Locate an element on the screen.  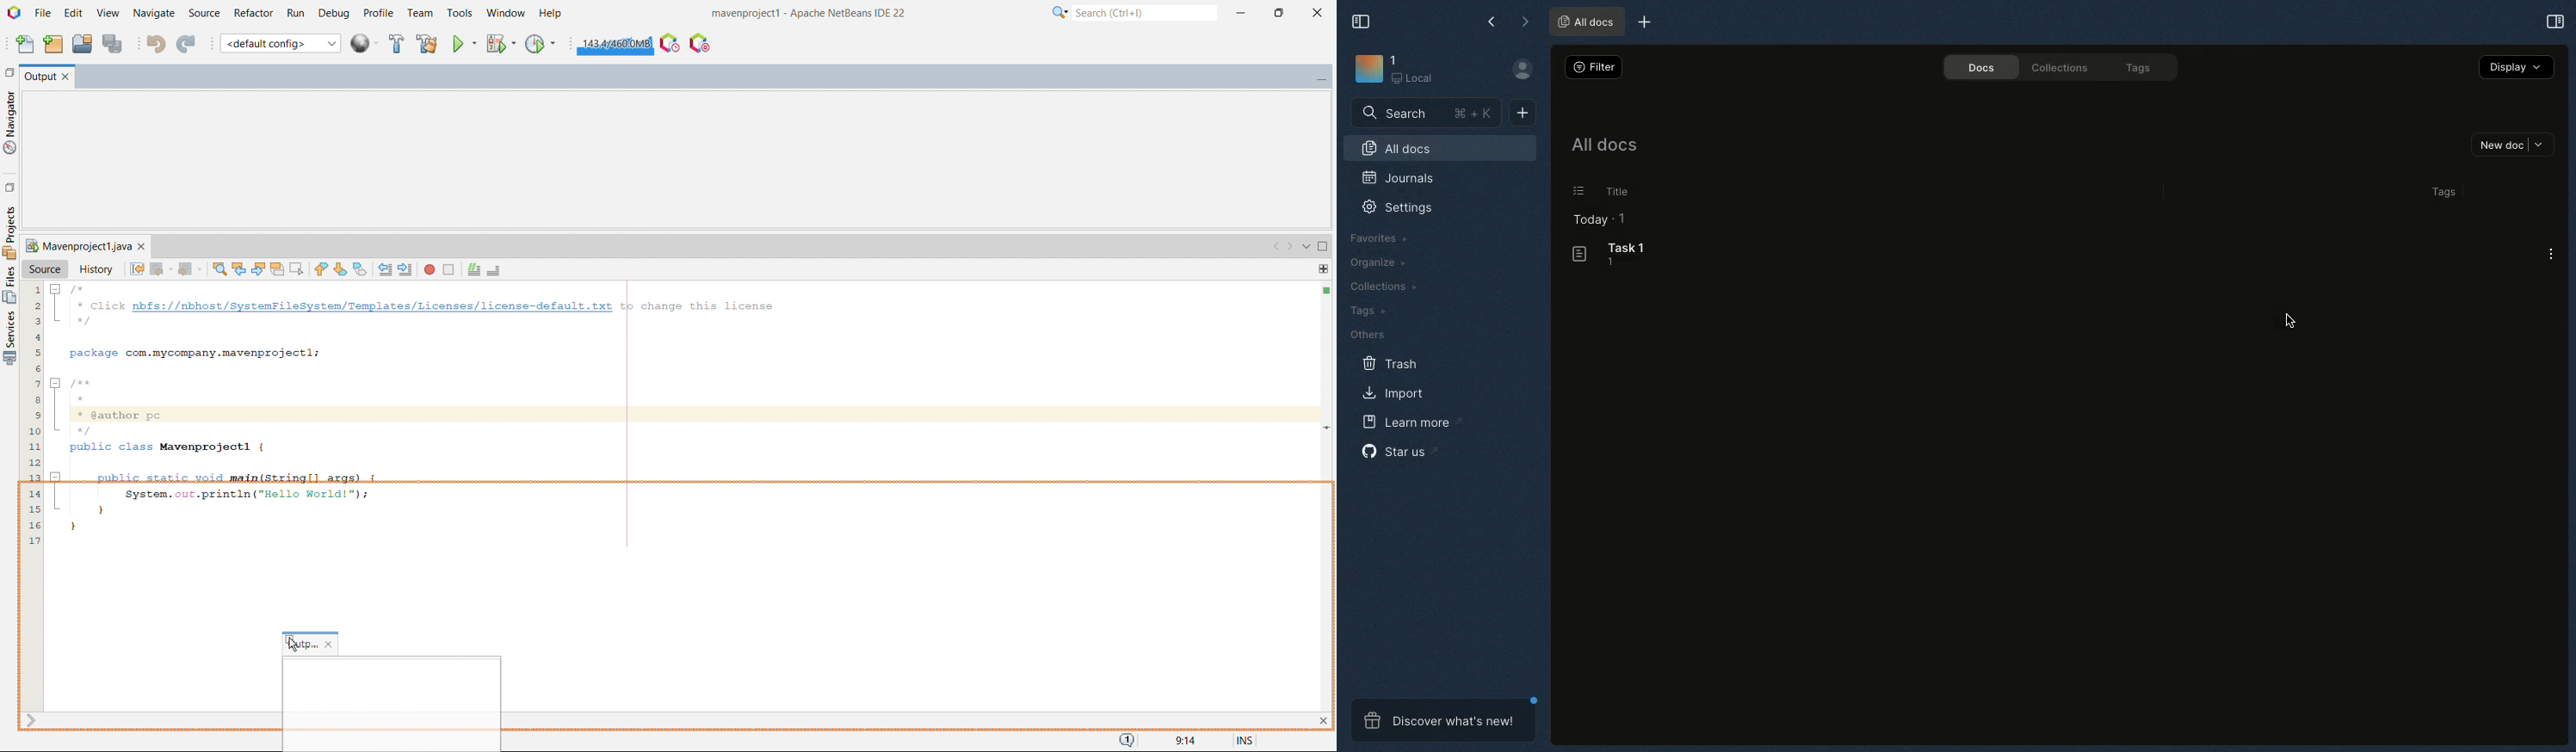
clean and build project is located at coordinates (426, 43).